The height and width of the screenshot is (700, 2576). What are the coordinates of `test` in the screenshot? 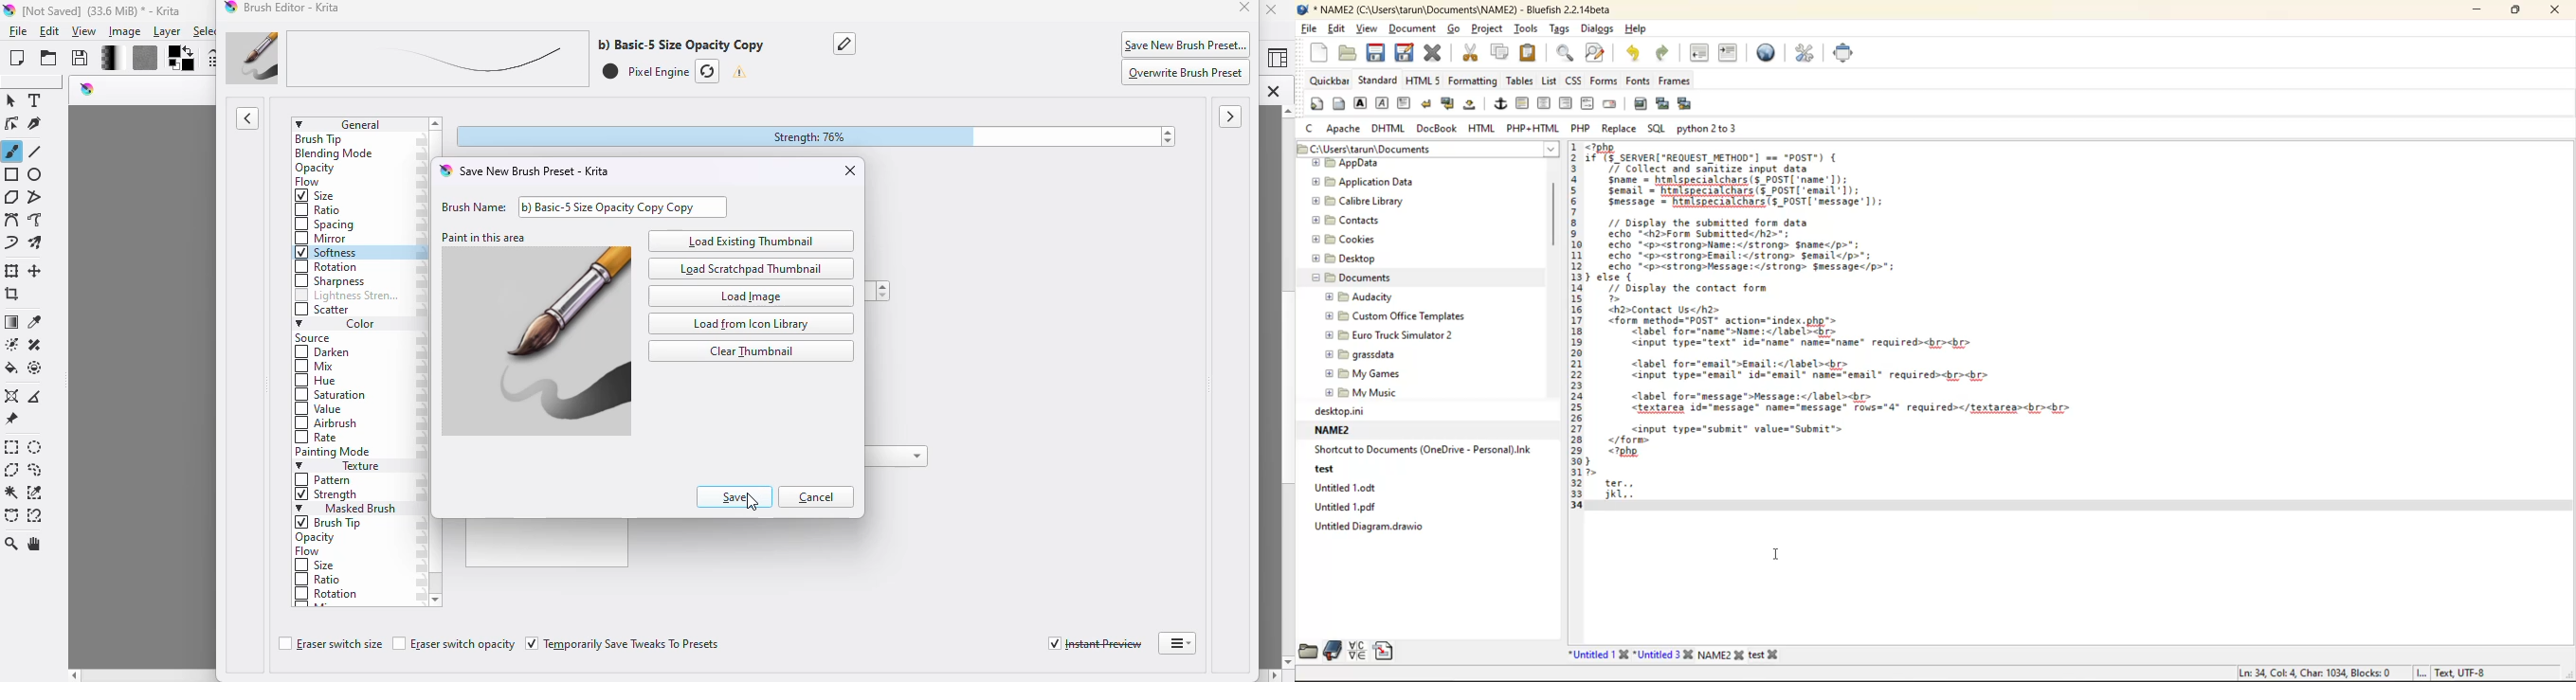 It's located at (1773, 653).